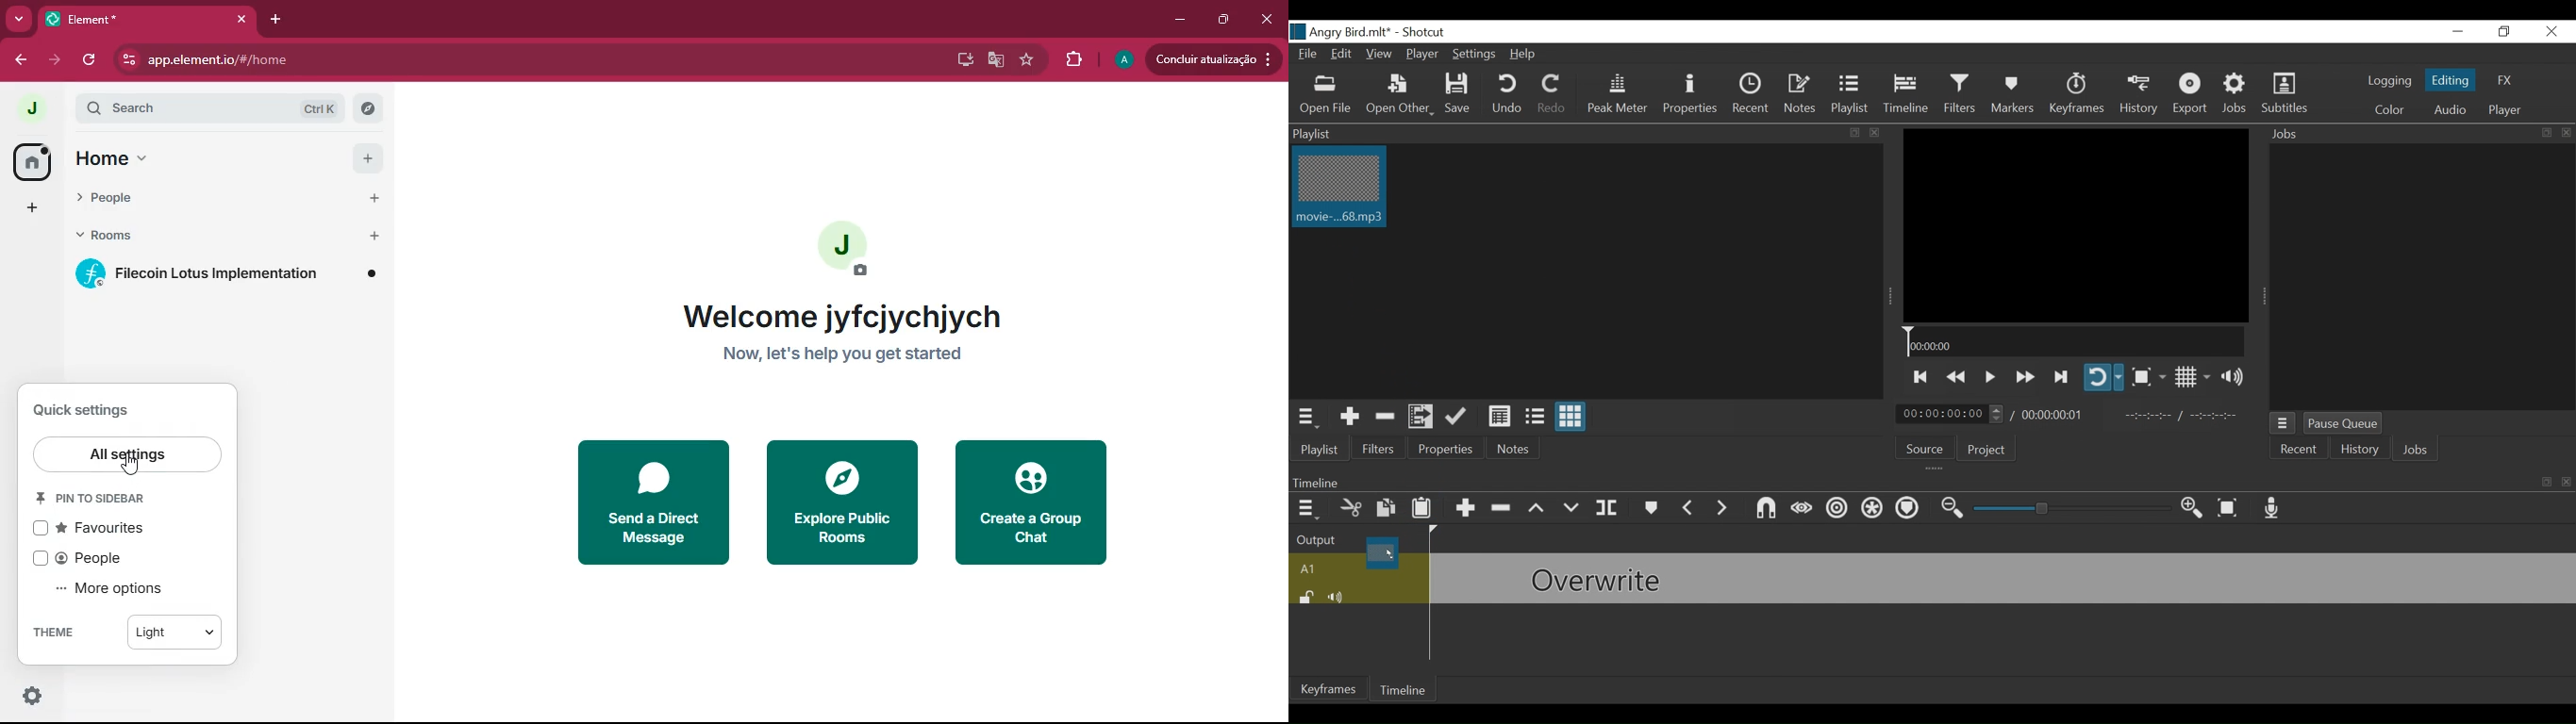 This screenshot has width=2576, height=728. What do you see at coordinates (2553, 32) in the screenshot?
I see `Close` at bounding box center [2553, 32].